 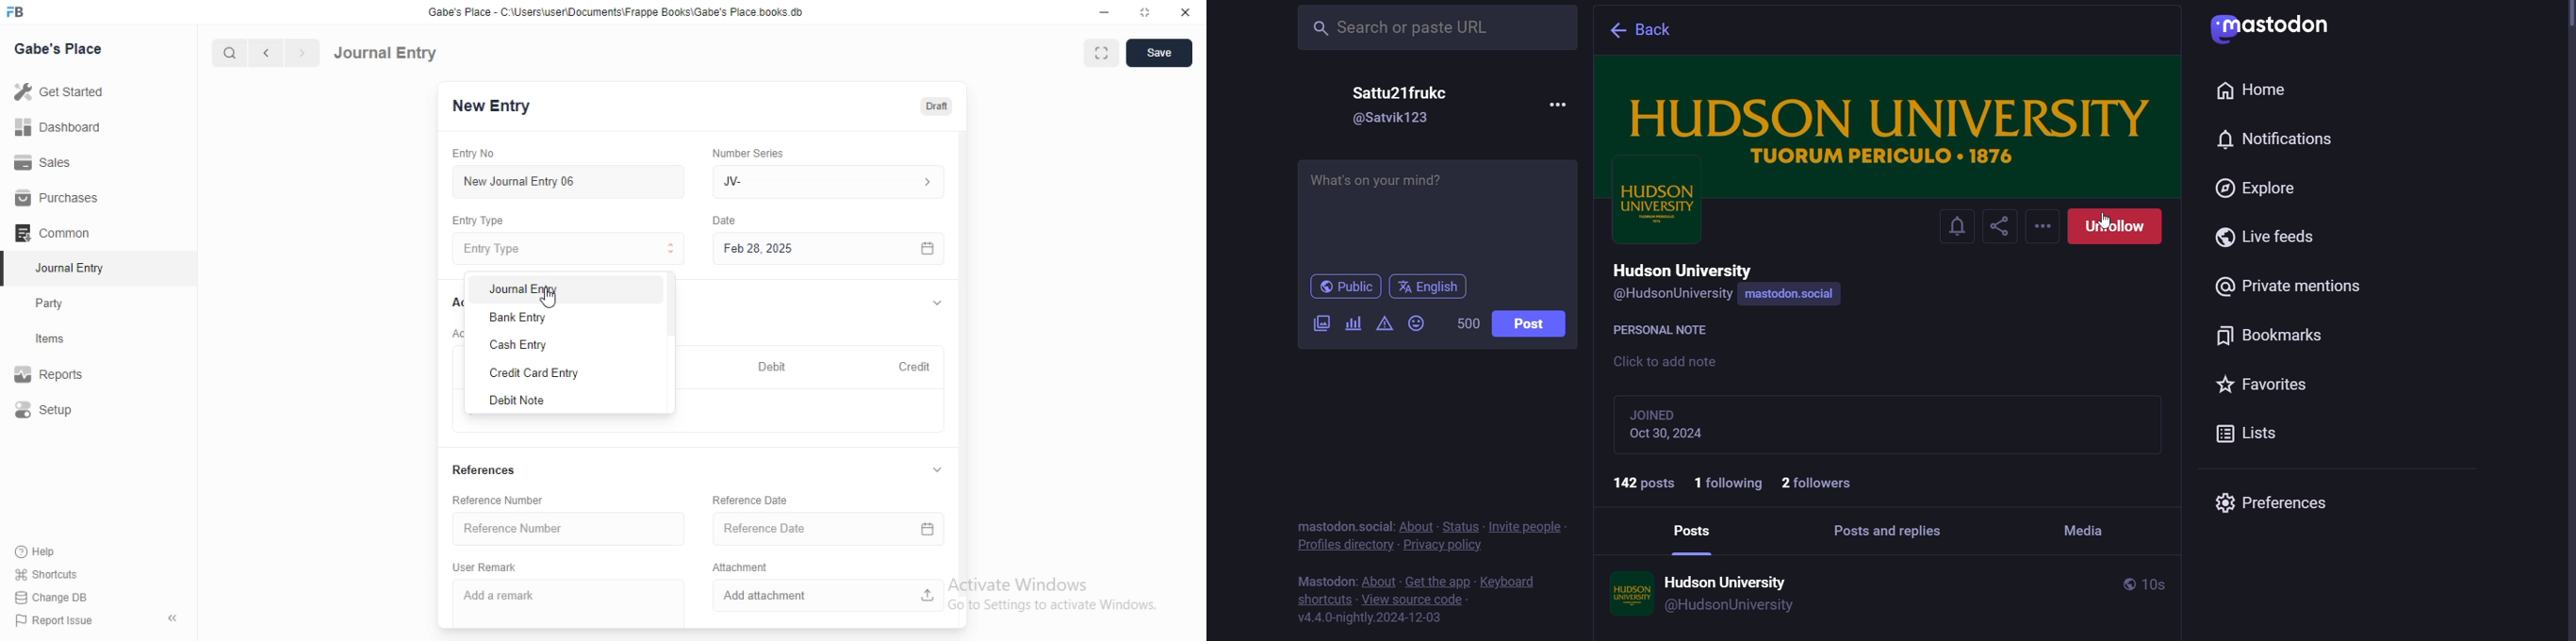 What do you see at coordinates (573, 345) in the screenshot?
I see `Cash Entry` at bounding box center [573, 345].